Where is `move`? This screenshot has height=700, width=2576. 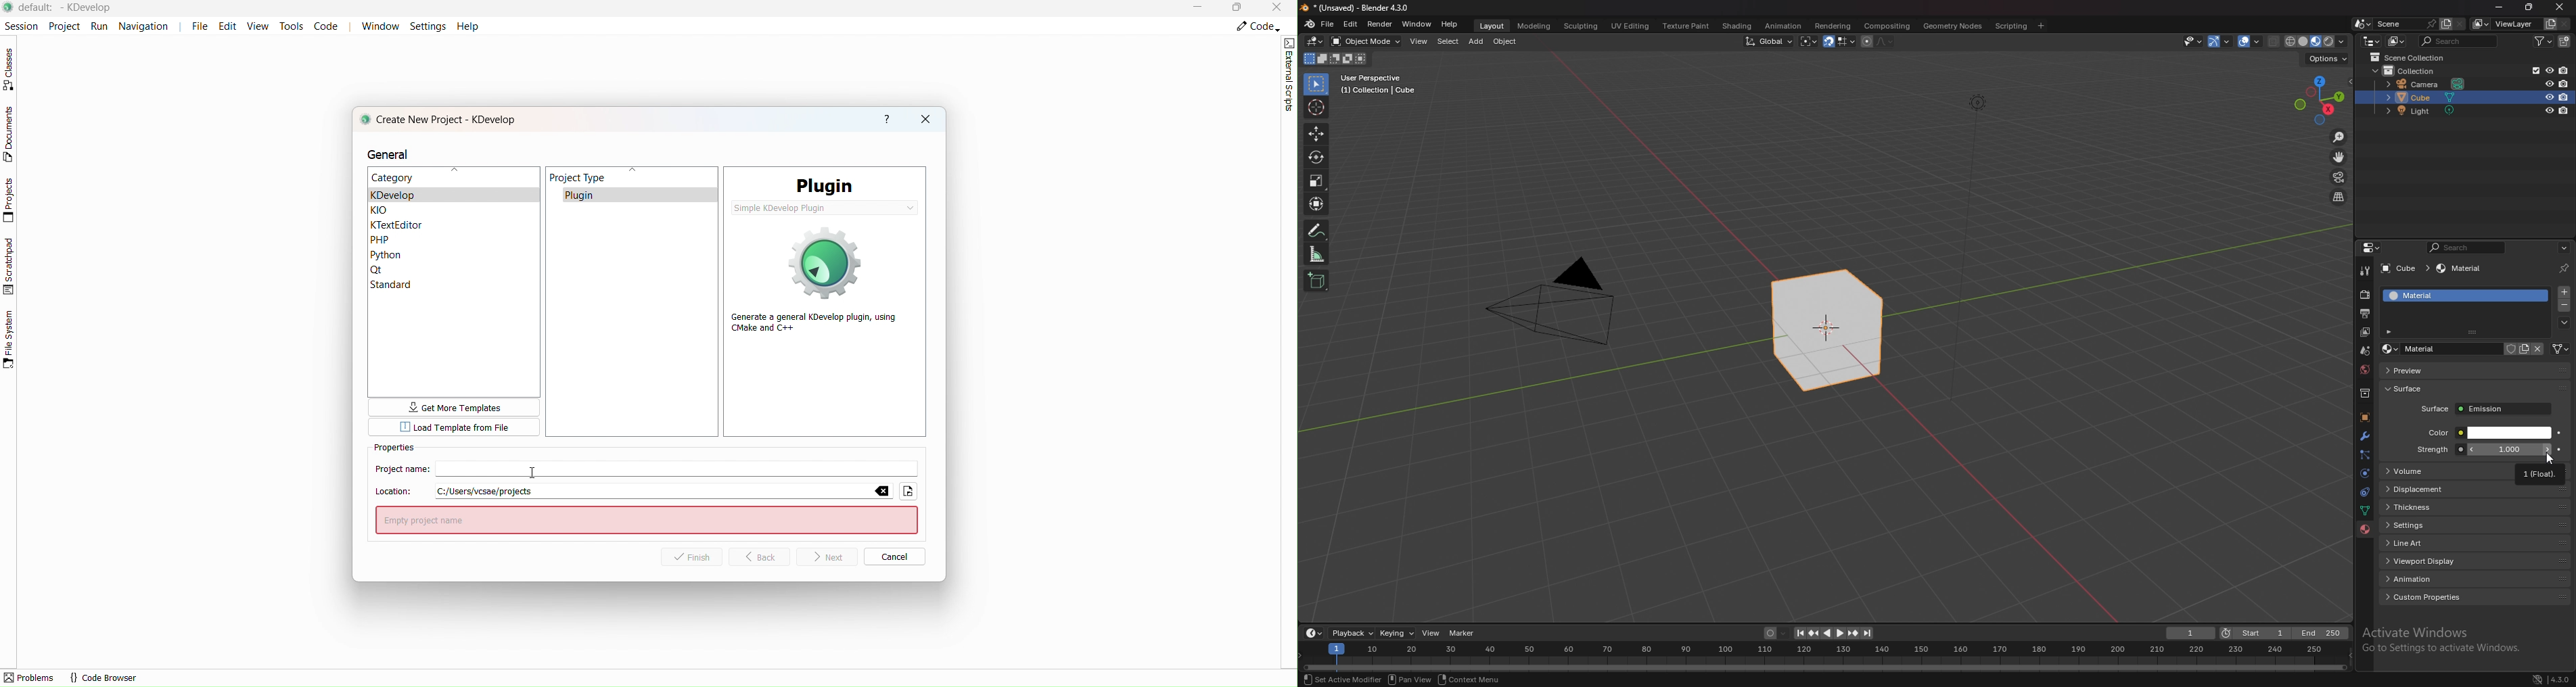 move is located at coordinates (1315, 134).